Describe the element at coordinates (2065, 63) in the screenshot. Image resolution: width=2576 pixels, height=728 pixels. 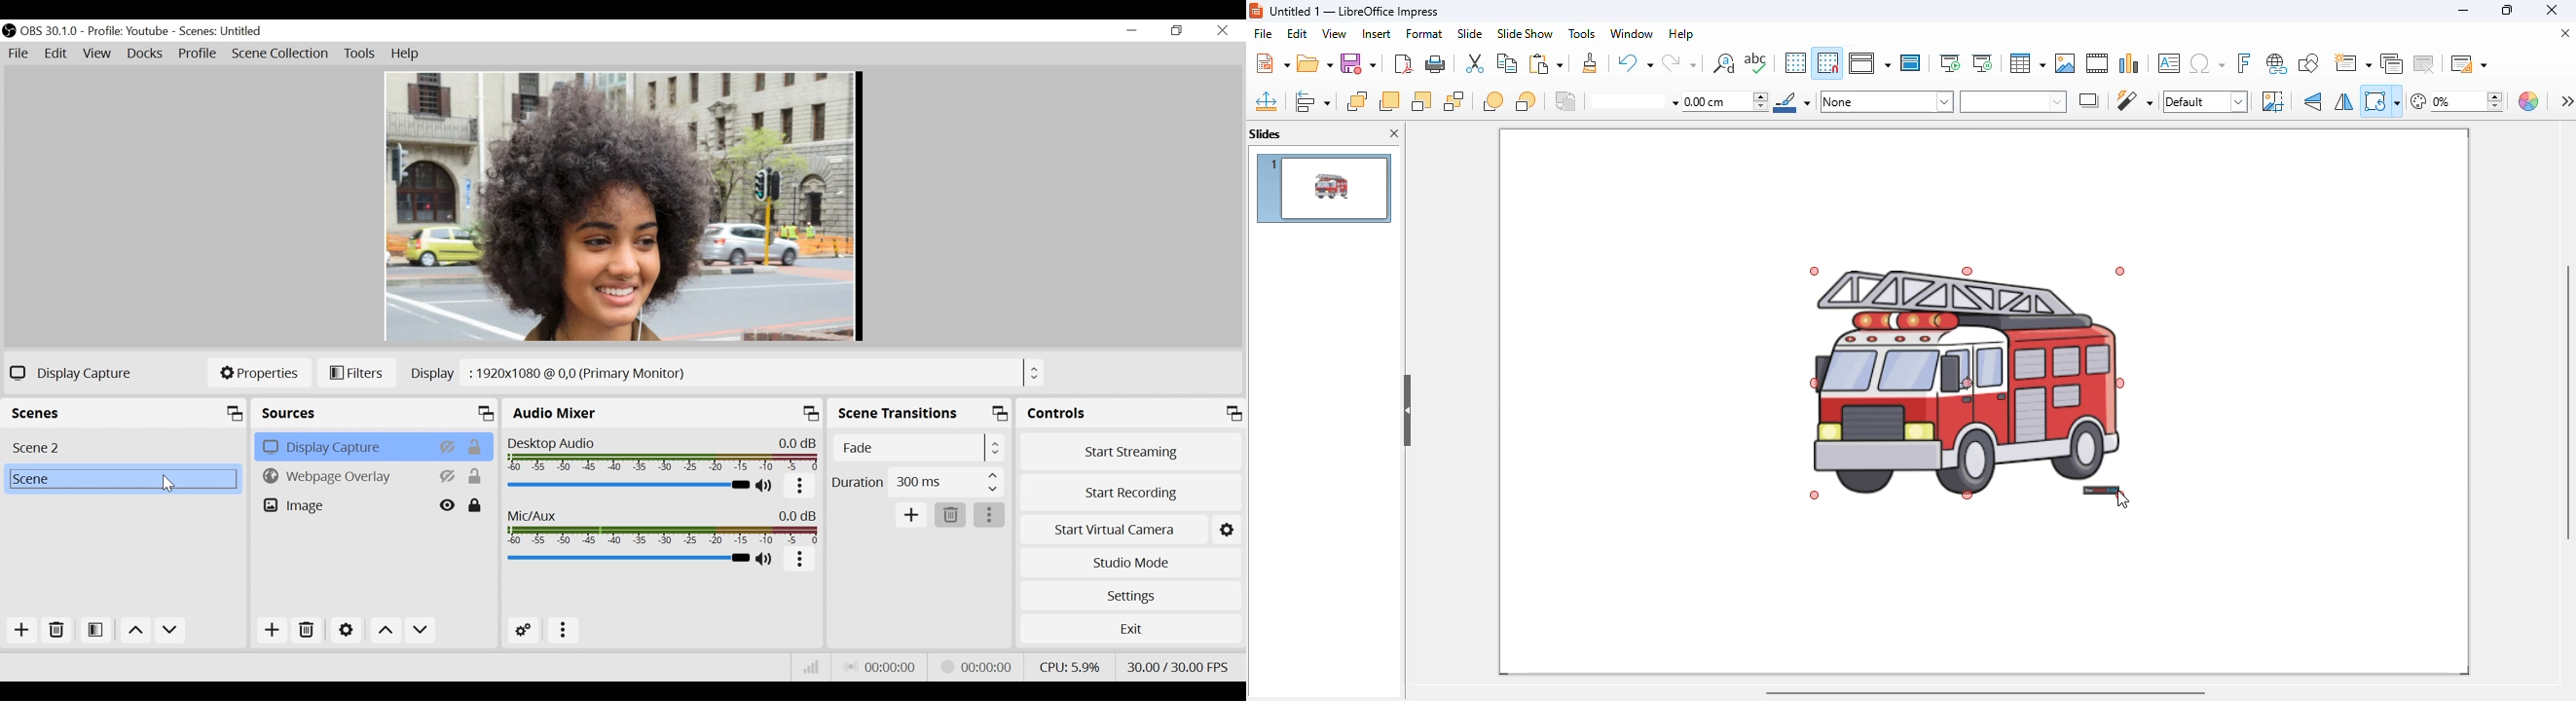
I see `insert image` at that location.